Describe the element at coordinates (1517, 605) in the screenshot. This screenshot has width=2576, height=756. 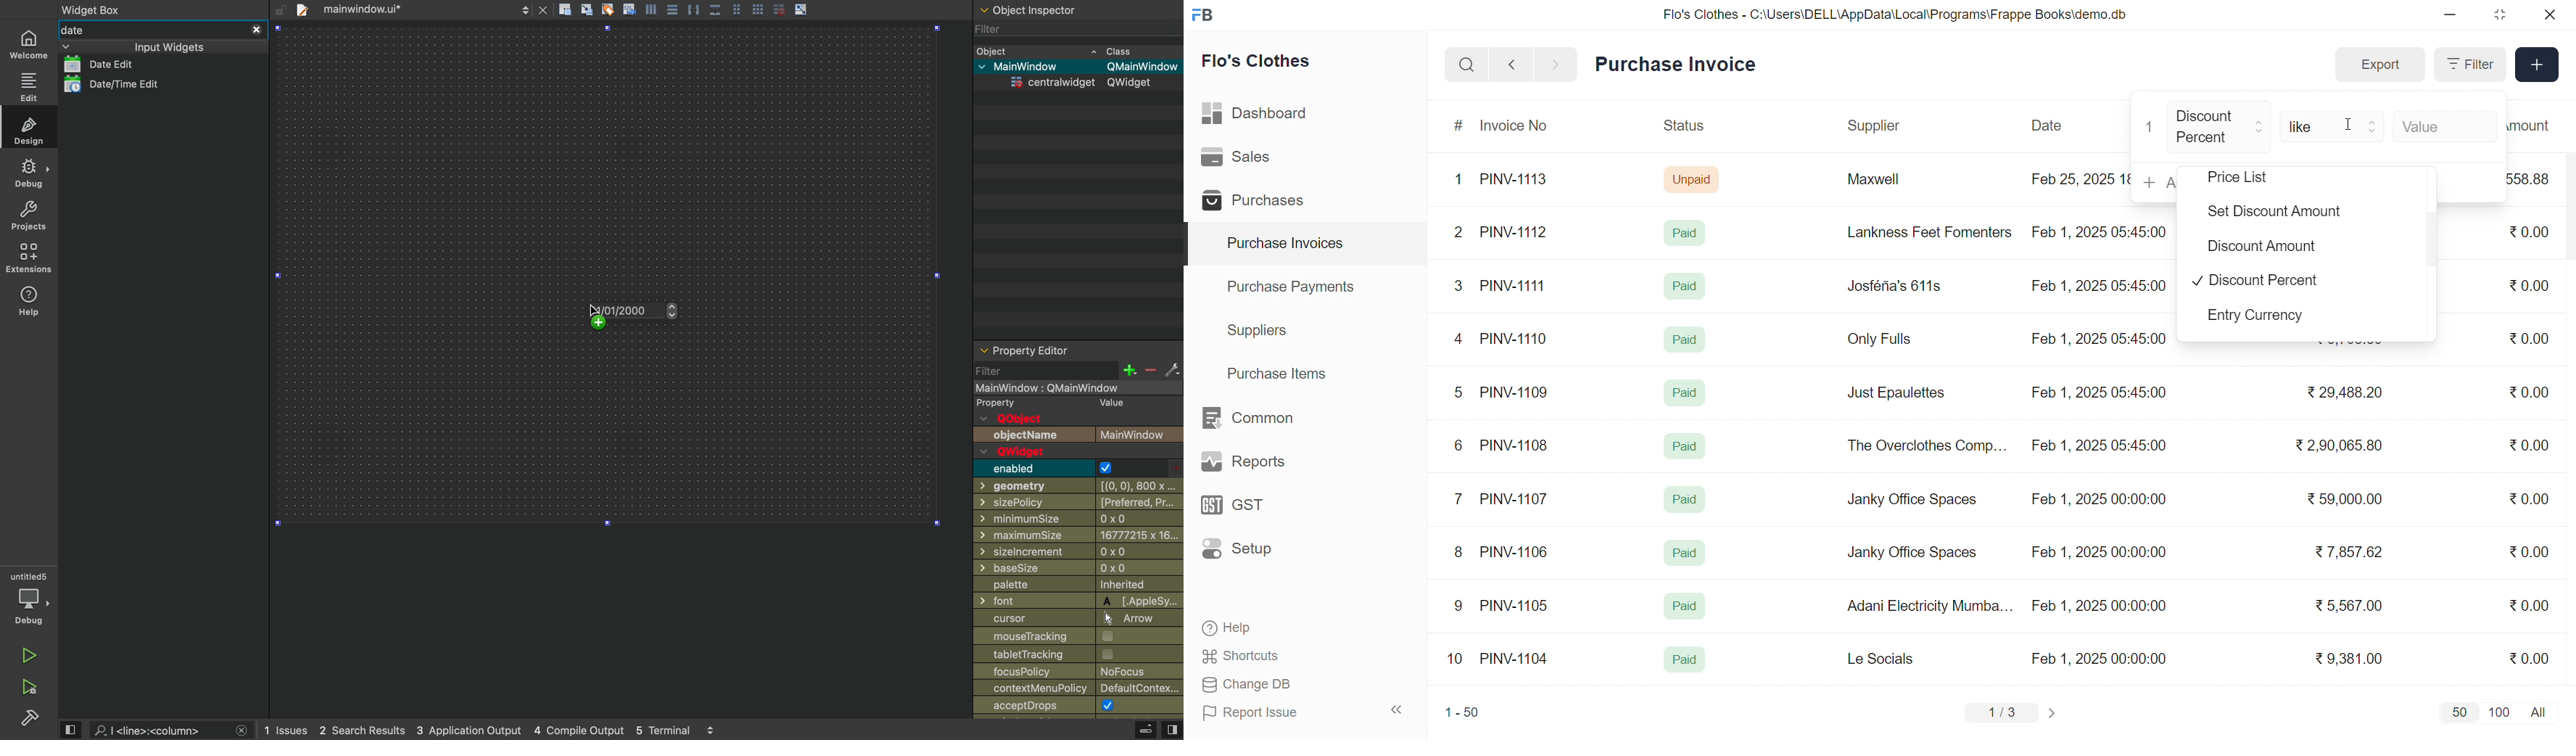
I see `PINV-1105` at that location.